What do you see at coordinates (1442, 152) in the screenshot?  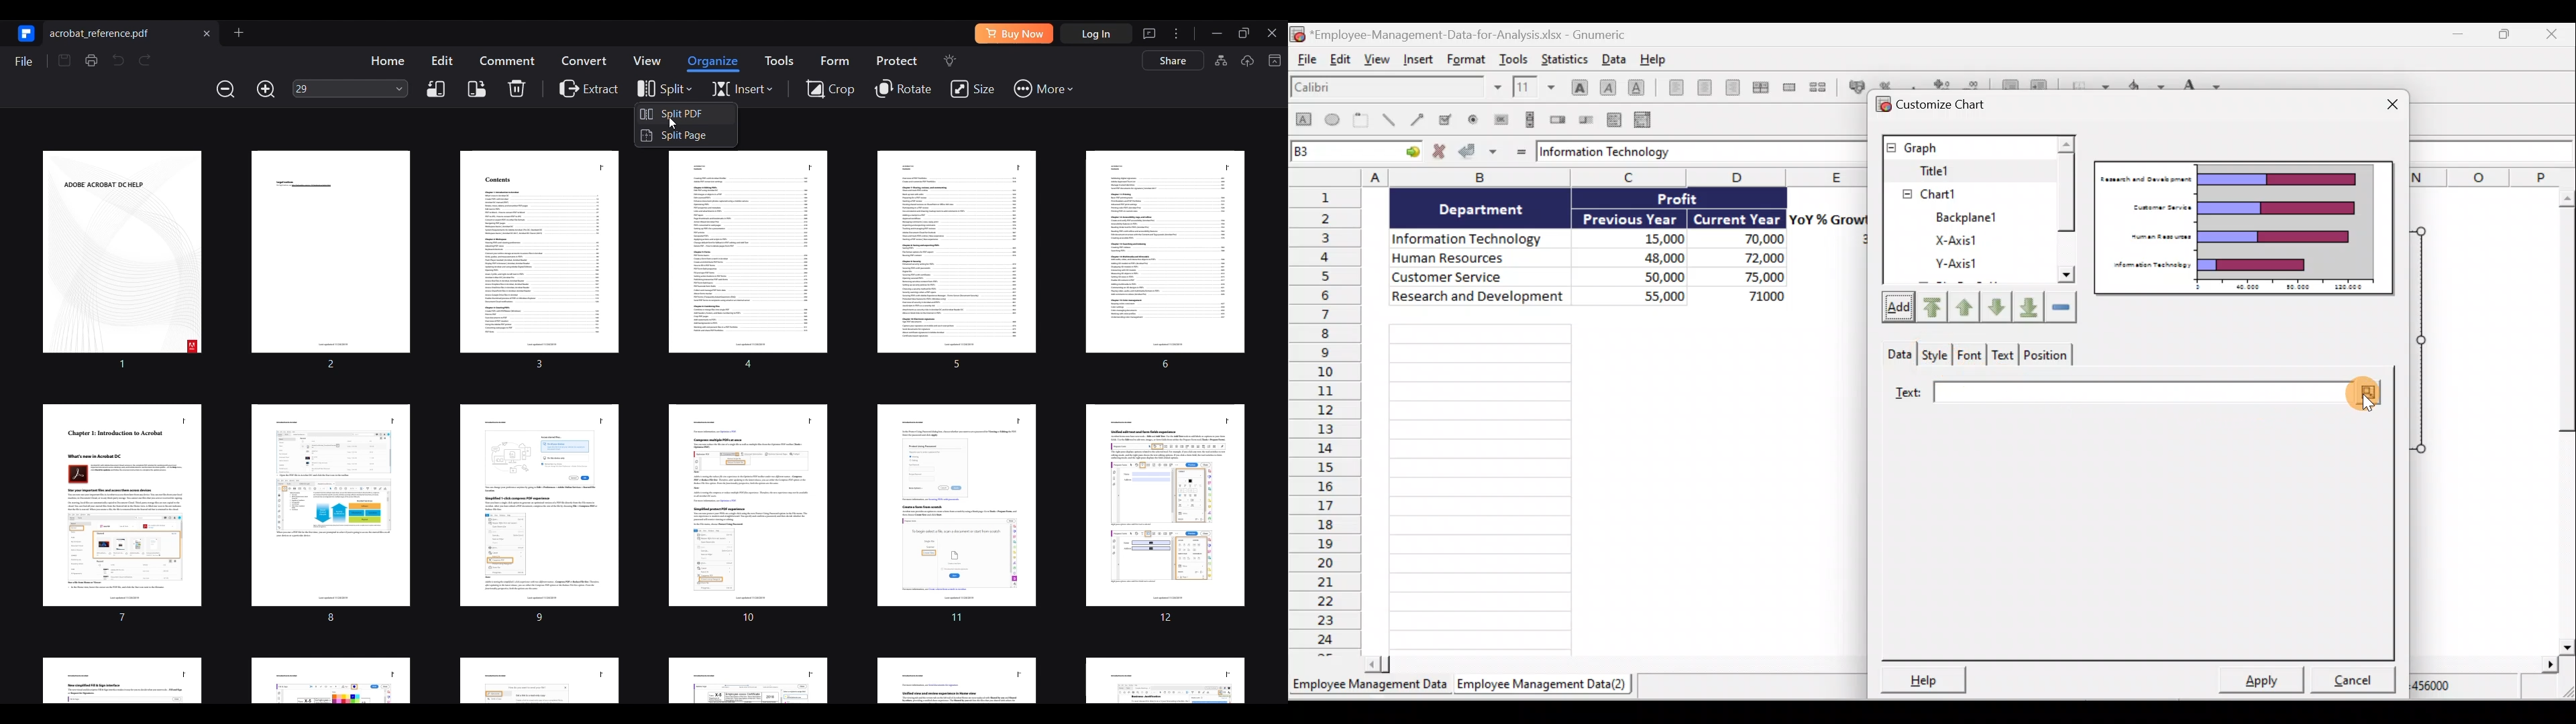 I see `Cancel change` at bounding box center [1442, 152].